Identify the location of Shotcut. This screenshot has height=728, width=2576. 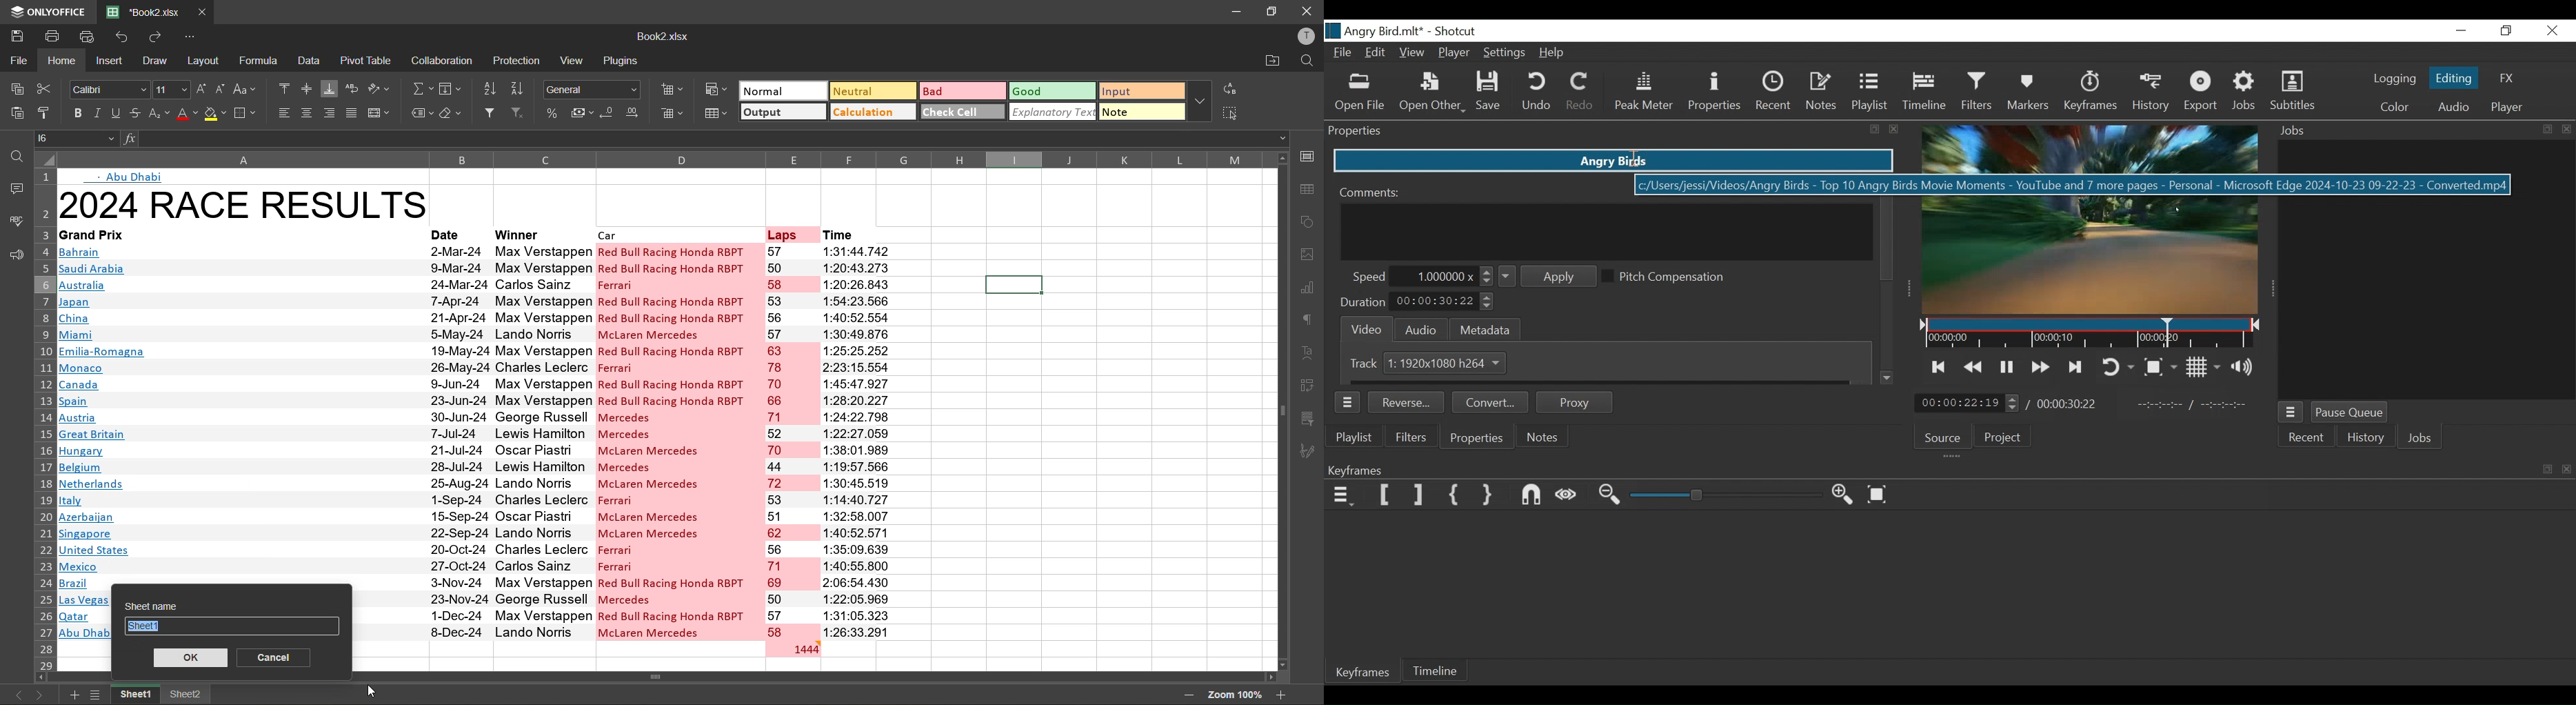
(1456, 31).